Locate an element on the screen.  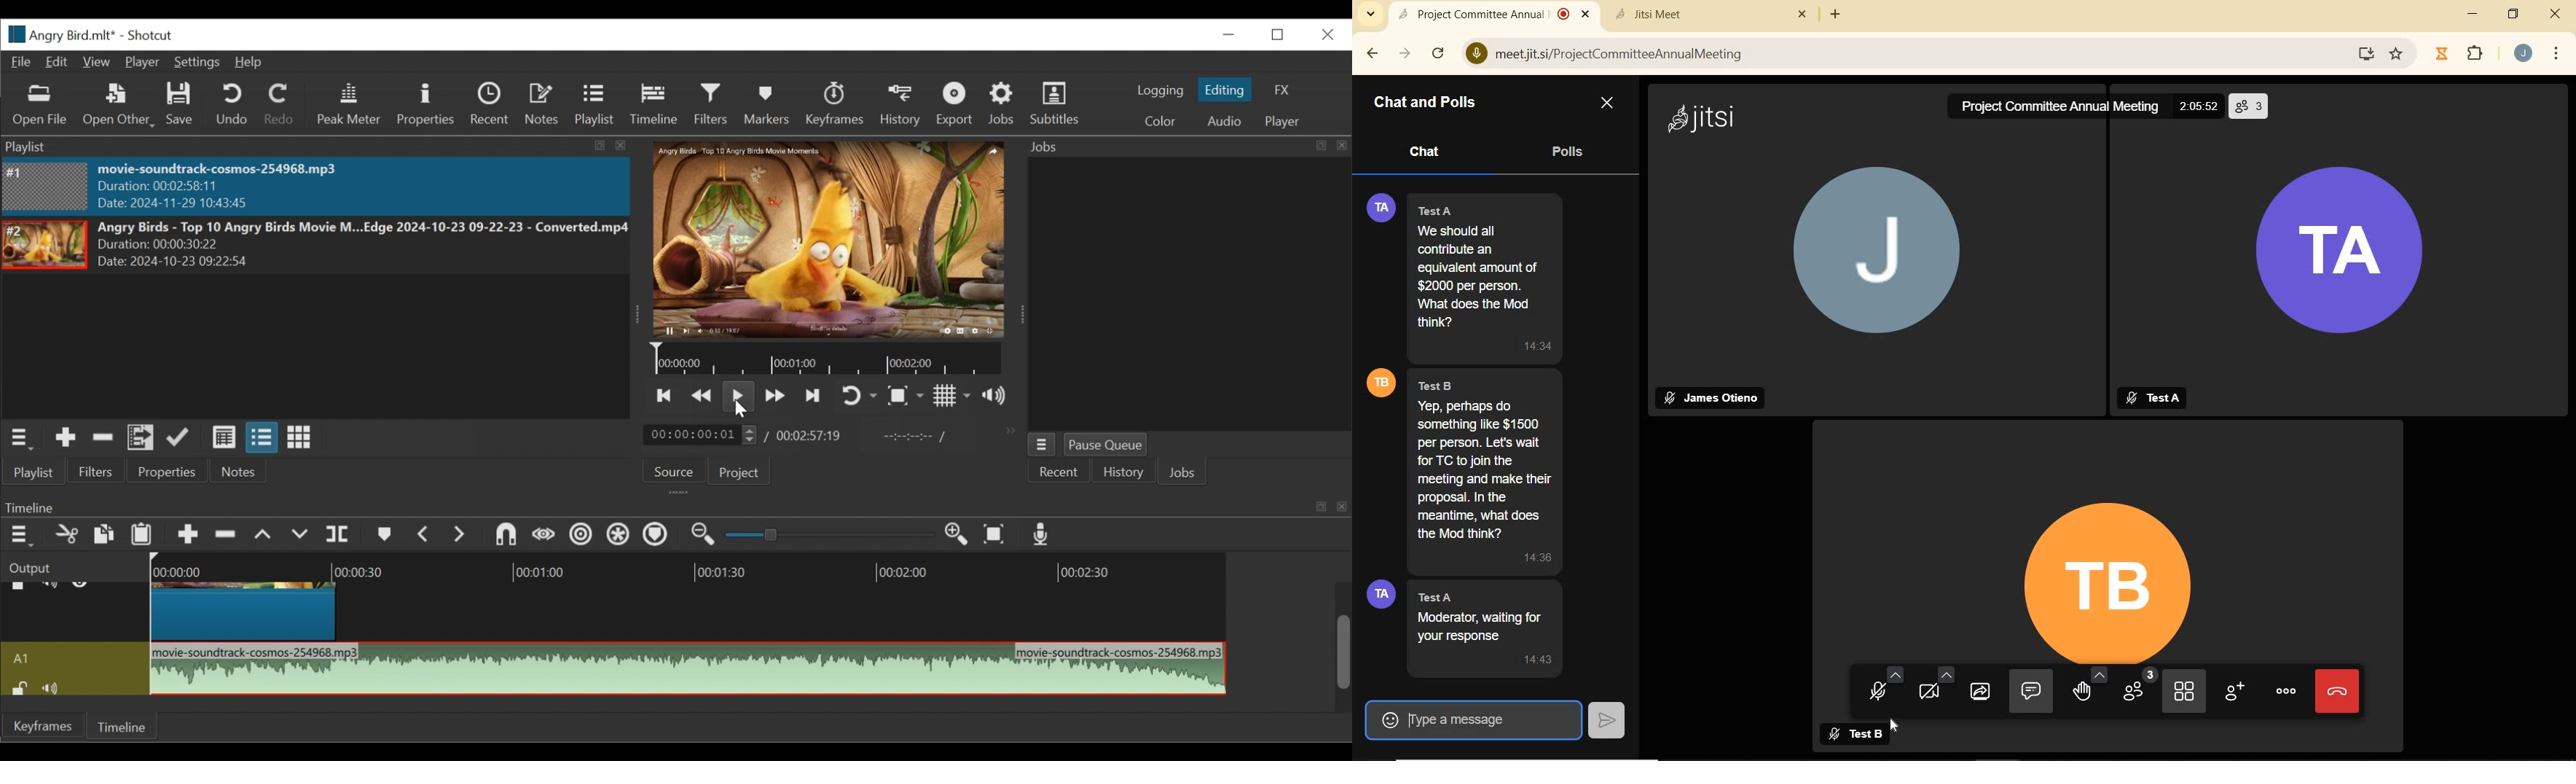
type a message is located at coordinates (1493, 719).